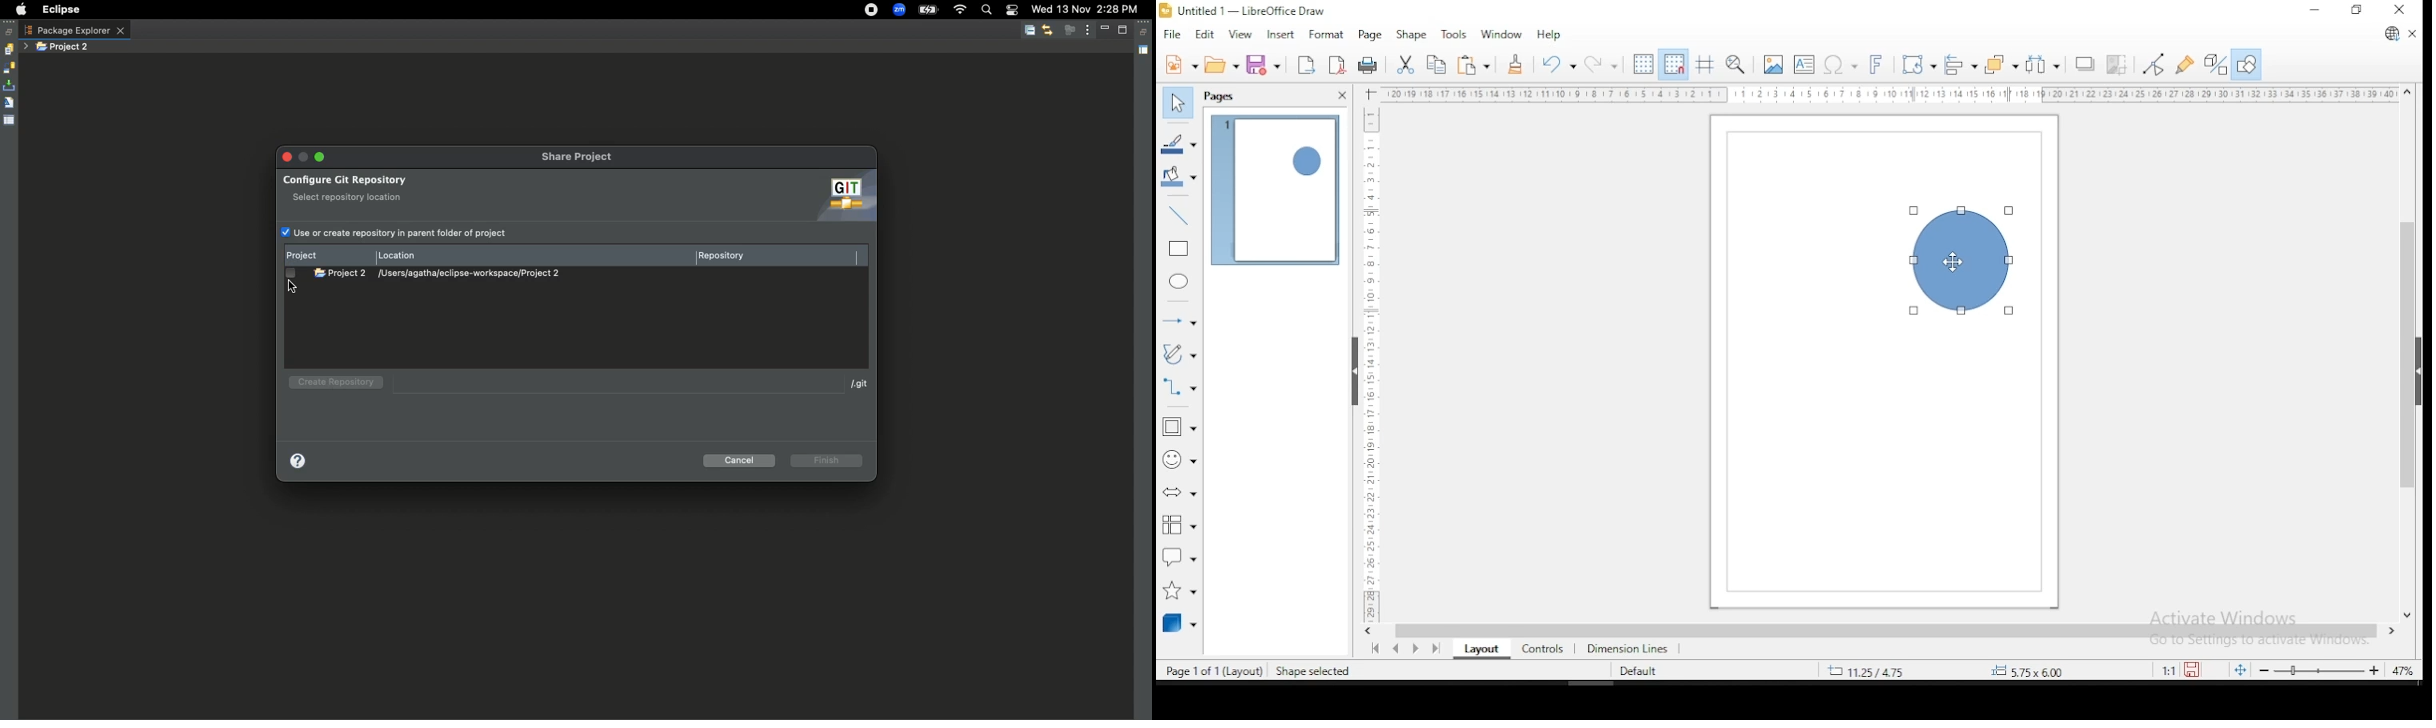 The image size is (2436, 728). I want to click on clone formatting, so click(1515, 64).